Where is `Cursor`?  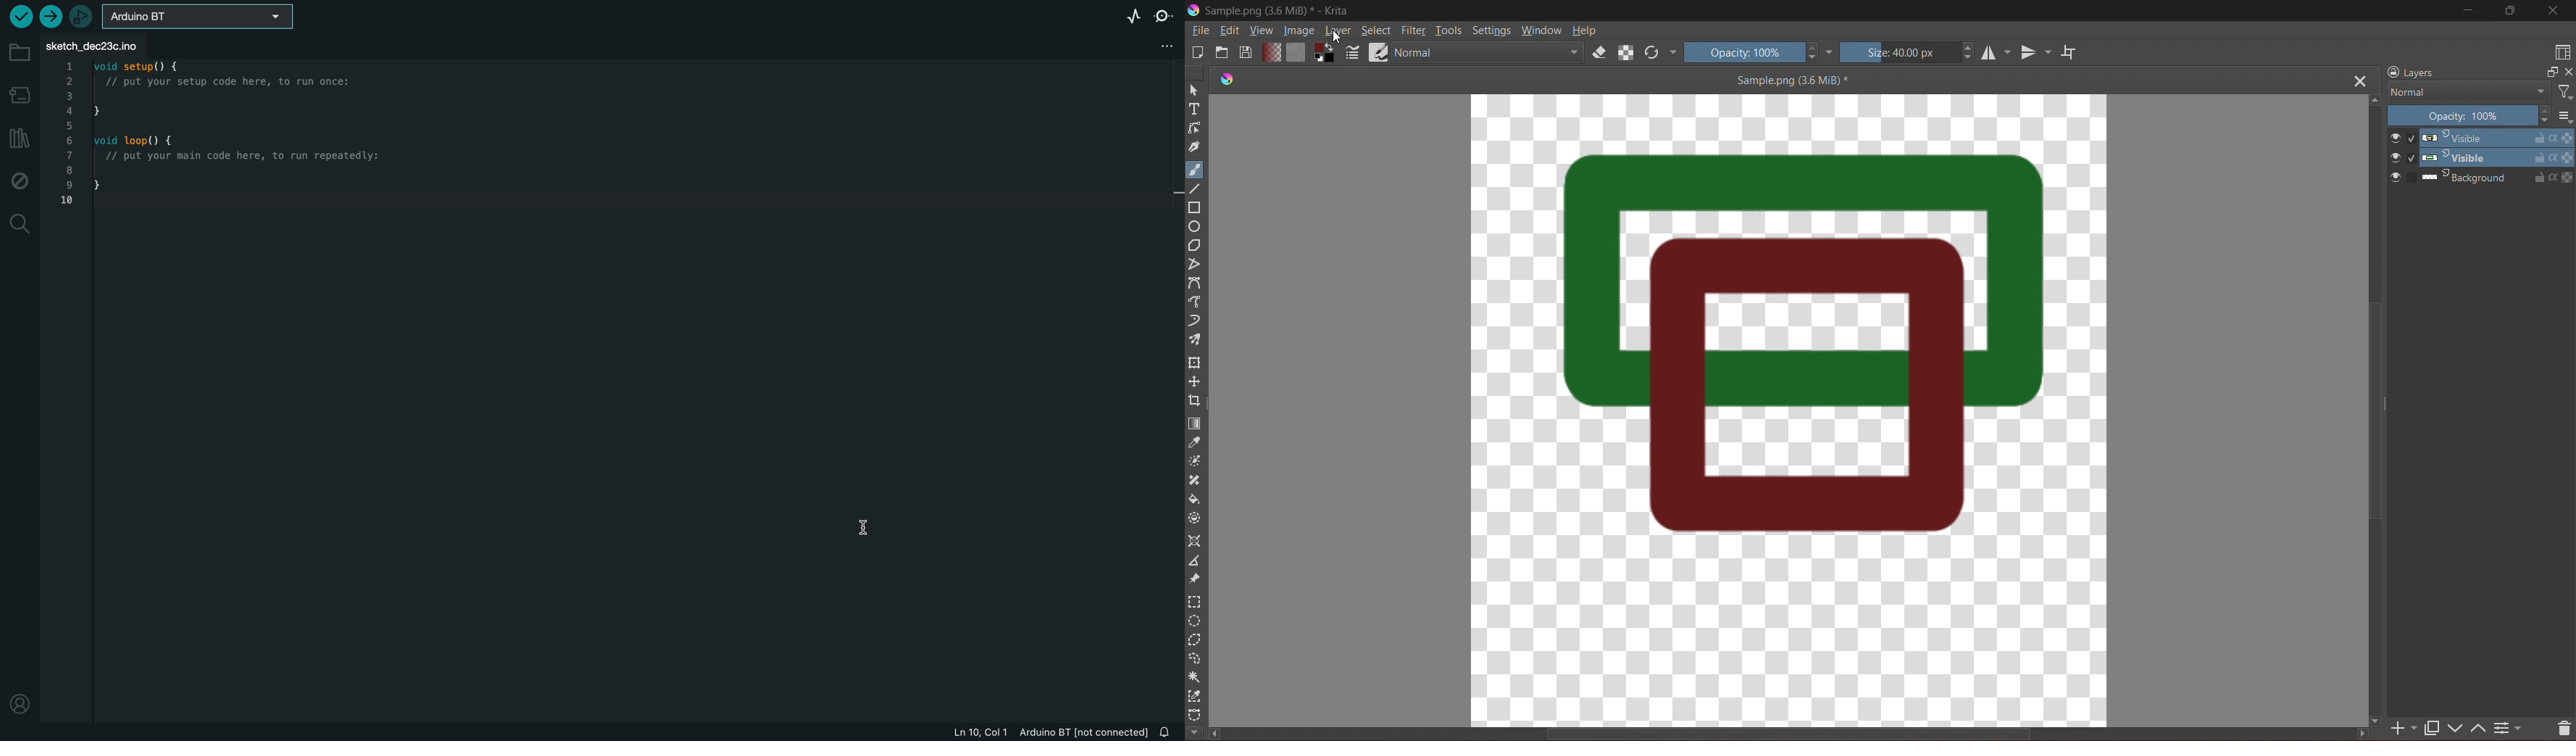
Cursor is located at coordinates (1338, 38).